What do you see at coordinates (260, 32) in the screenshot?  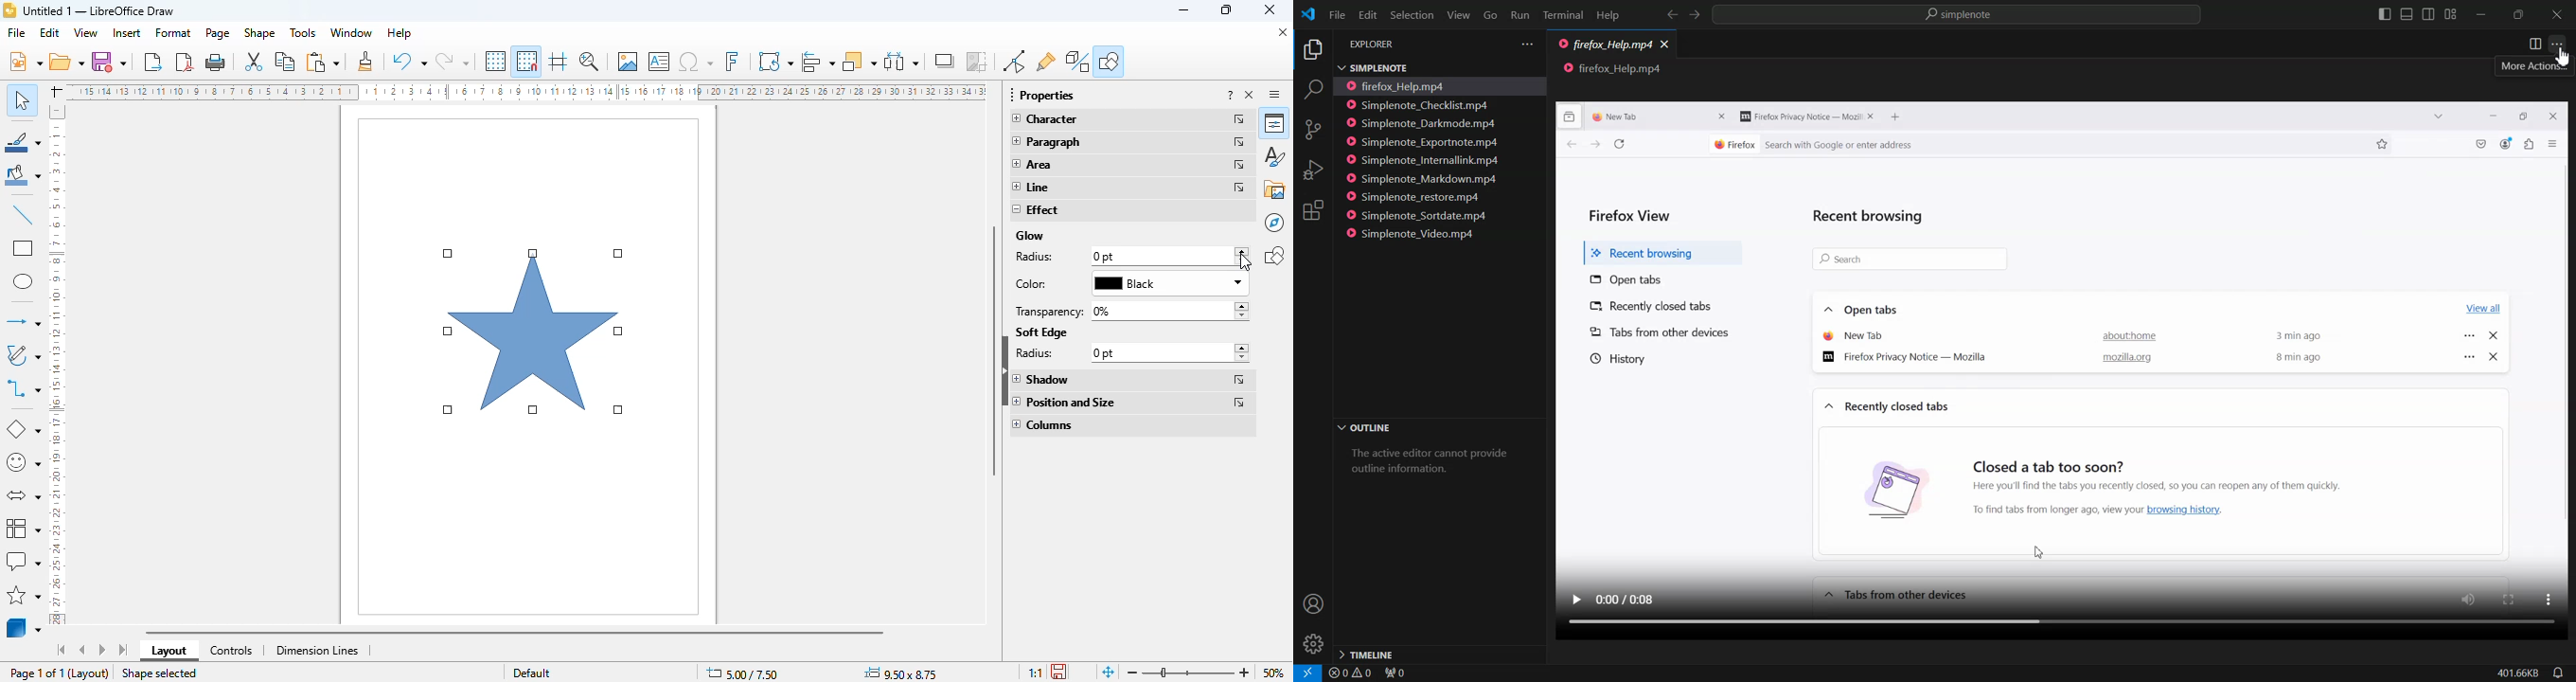 I see `shape` at bounding box center [260, 32].